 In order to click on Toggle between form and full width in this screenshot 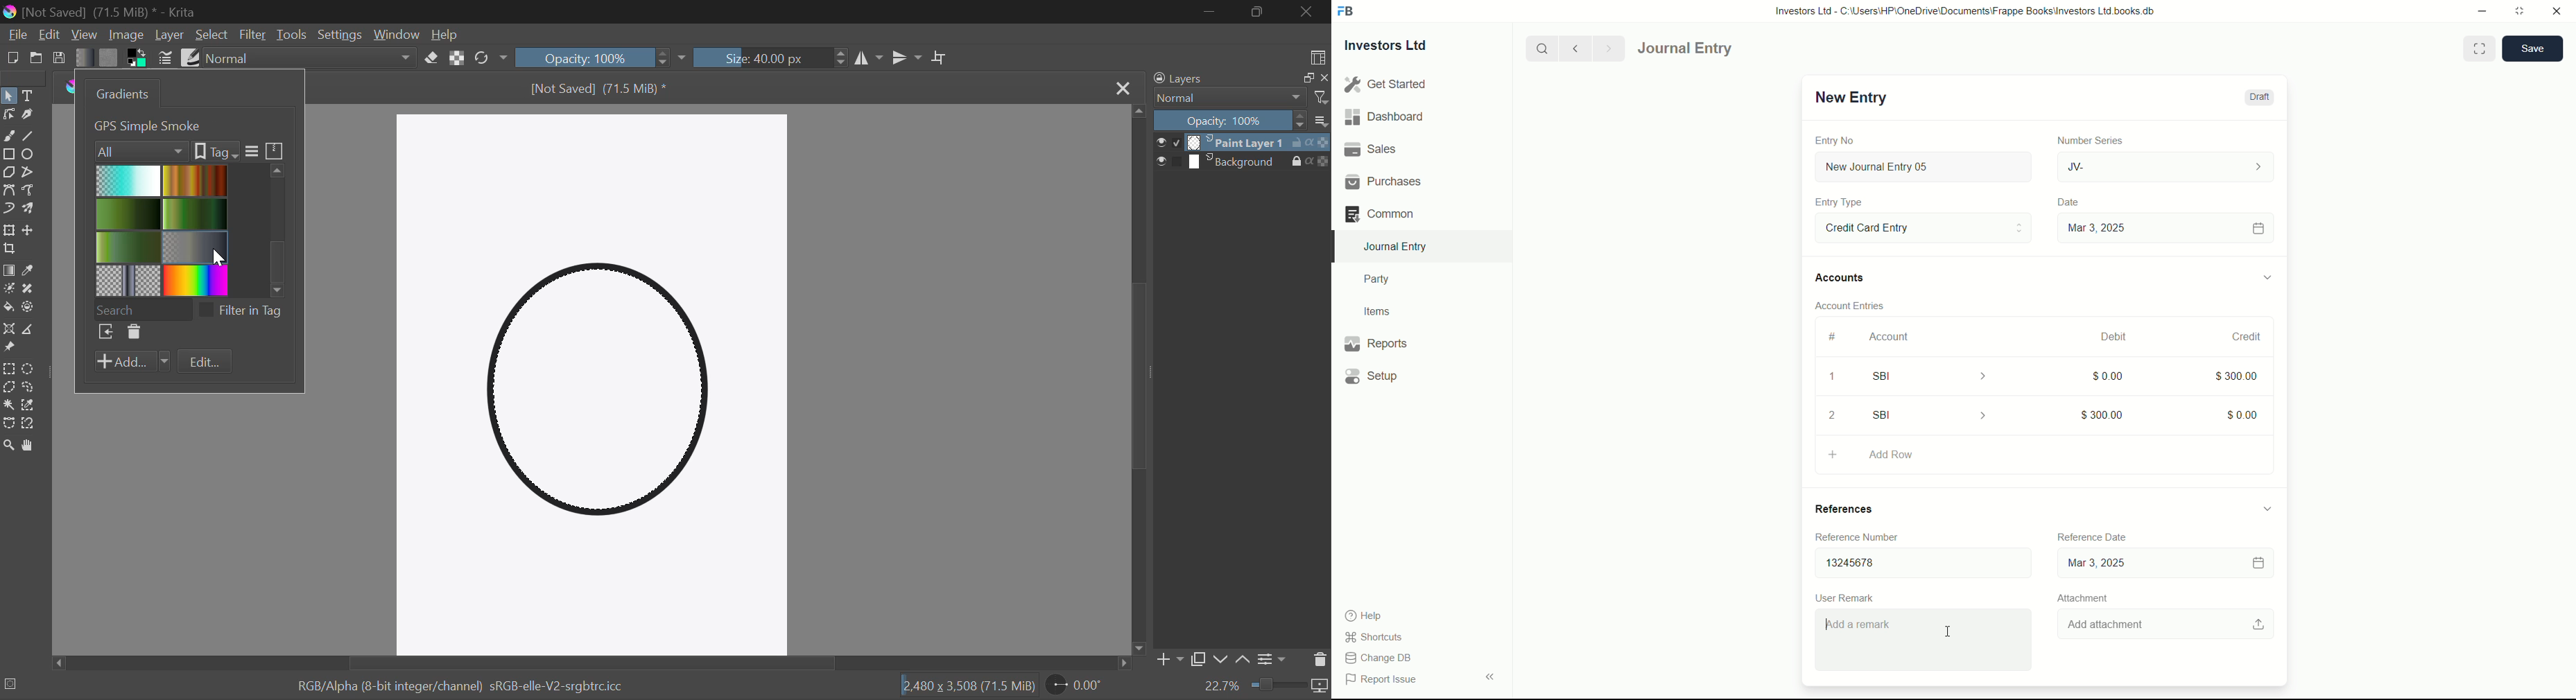, I will do `click(2480, 49)`.